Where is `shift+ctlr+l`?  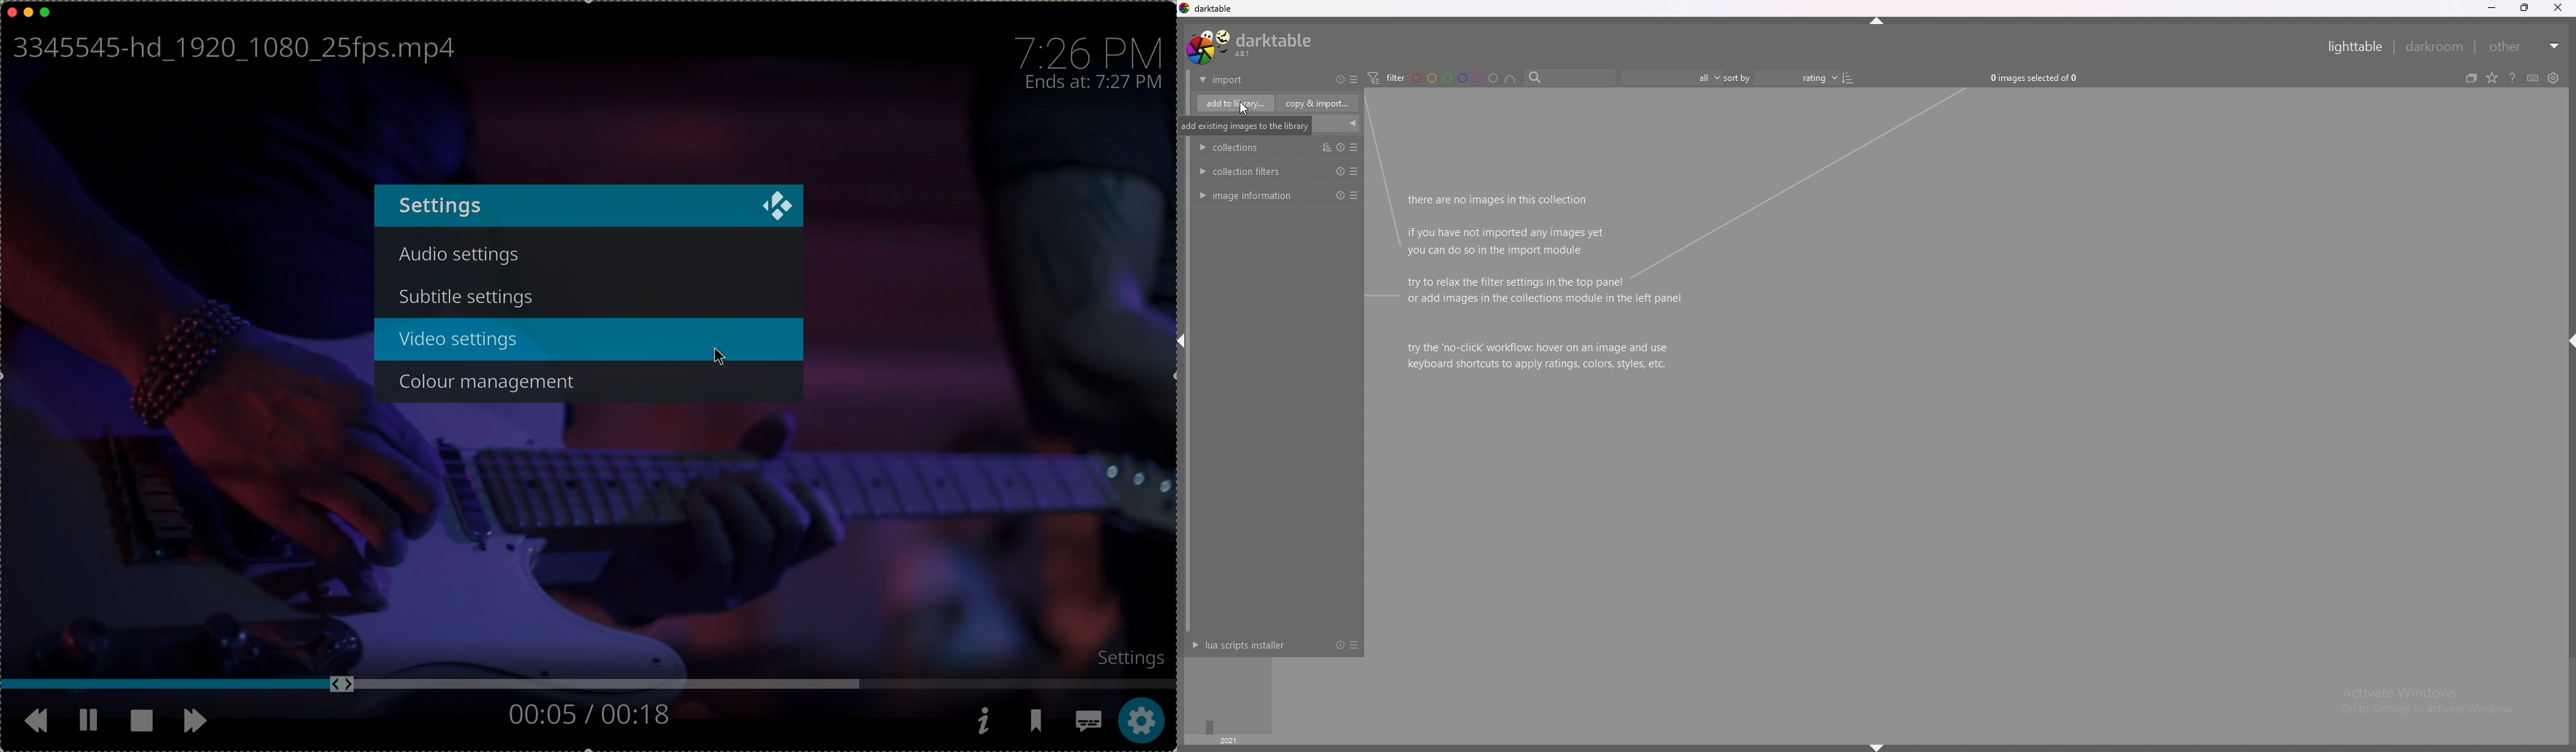
shift+ctlr+l is located at coordinates (1186, 343).